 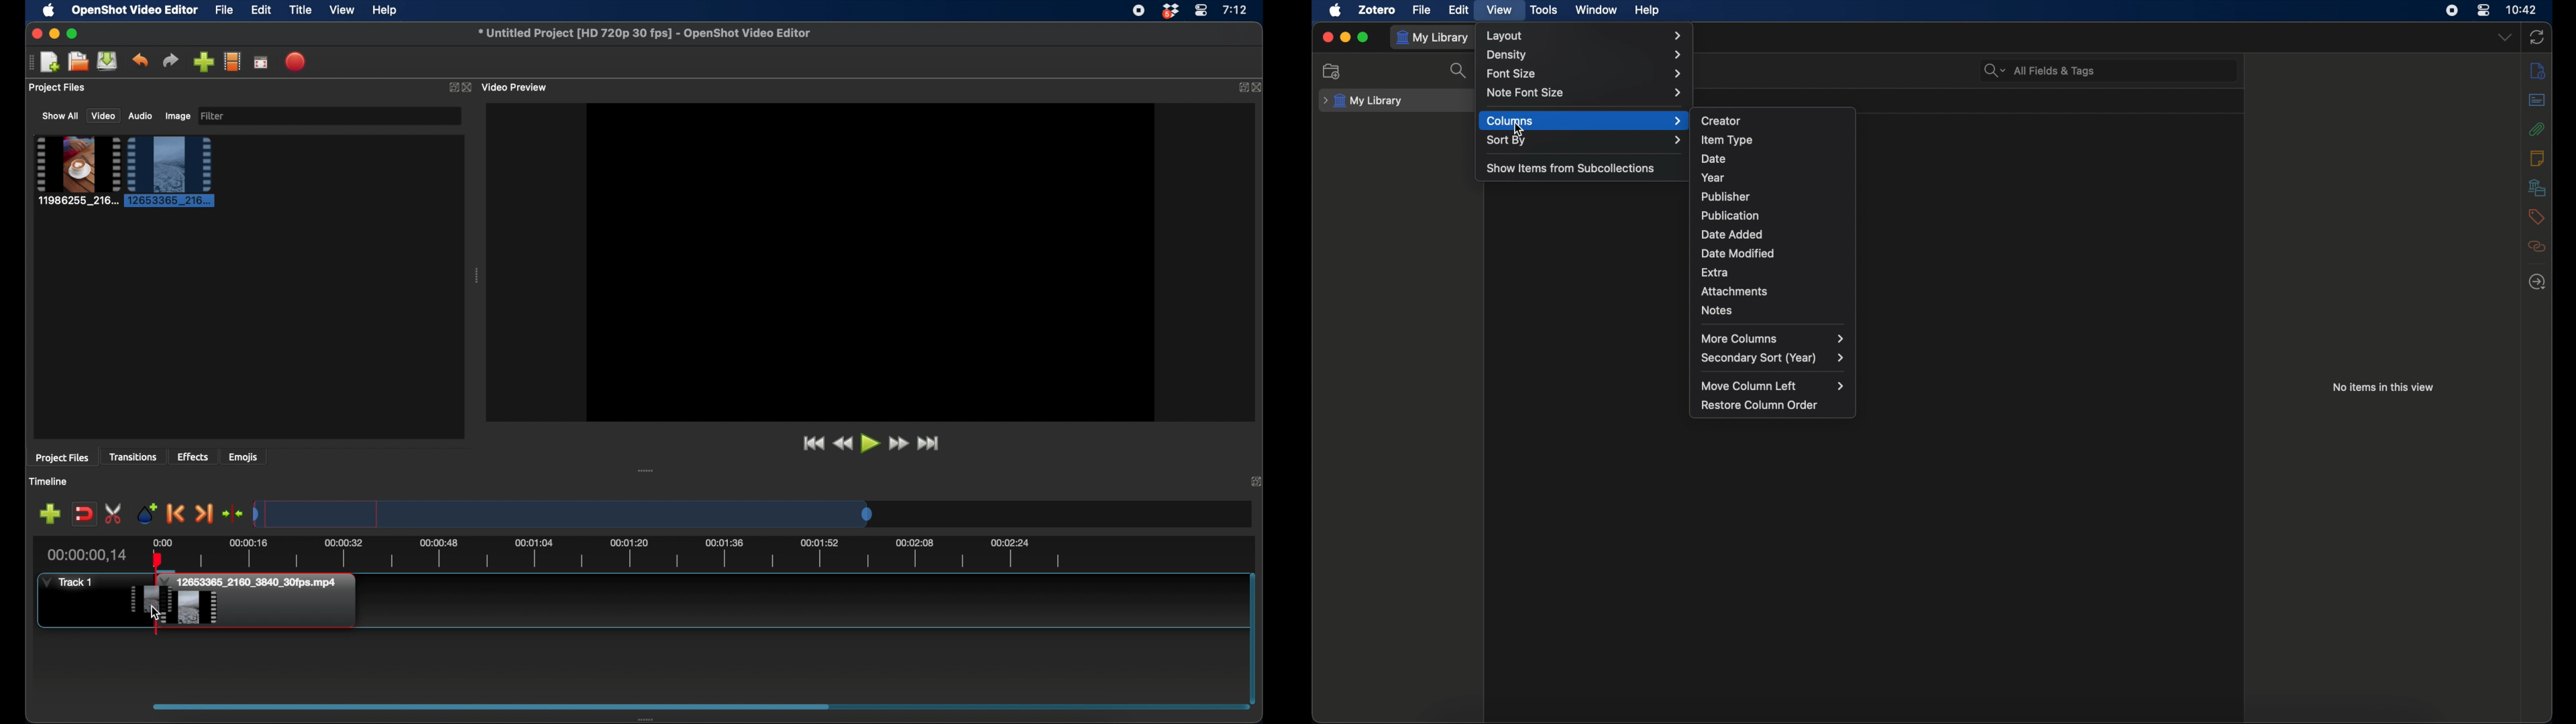 I want to click on attachments, so click(x=1734, y=292).